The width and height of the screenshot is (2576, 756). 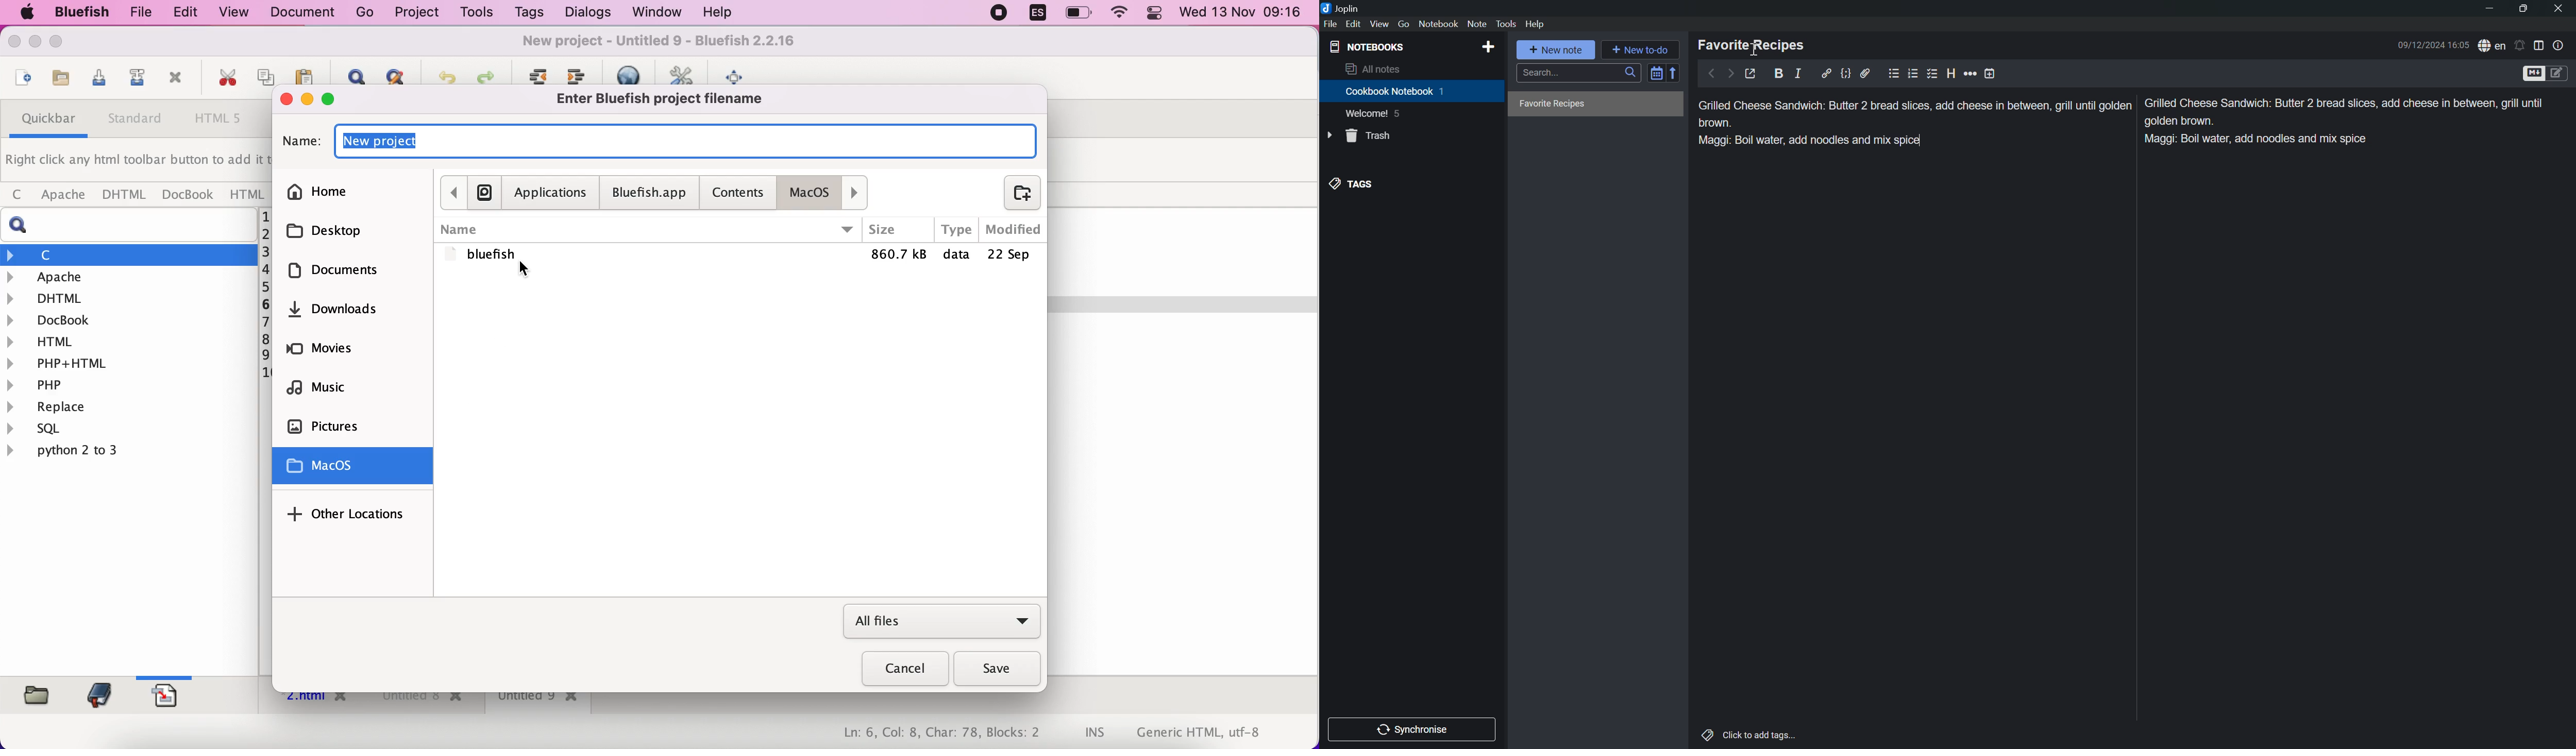 What do you see at coordinates (1353, 24) in the screenshot?
I see `Edit` at bounding box center [1353, 24].